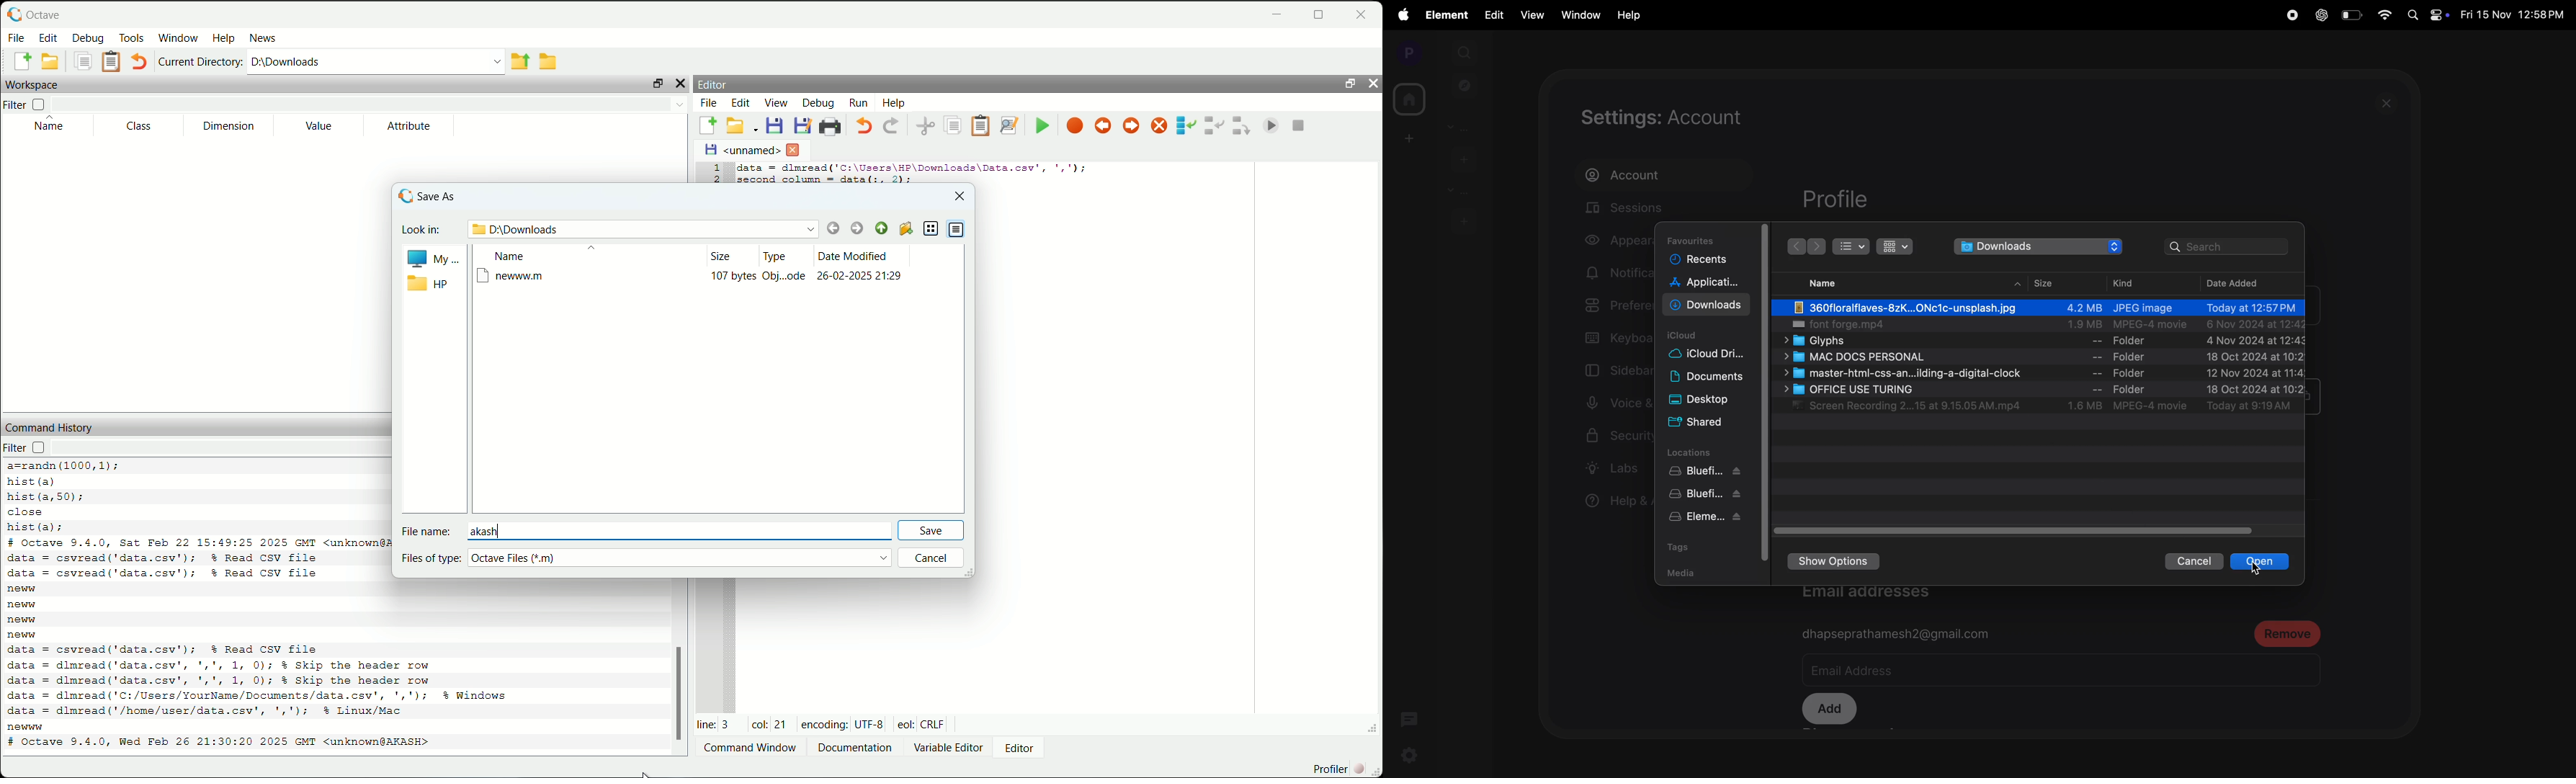 The image size is (2576, 784). Describe the element at coordinates (2018, 530) in the screenshot. I see `taggle` at that location.